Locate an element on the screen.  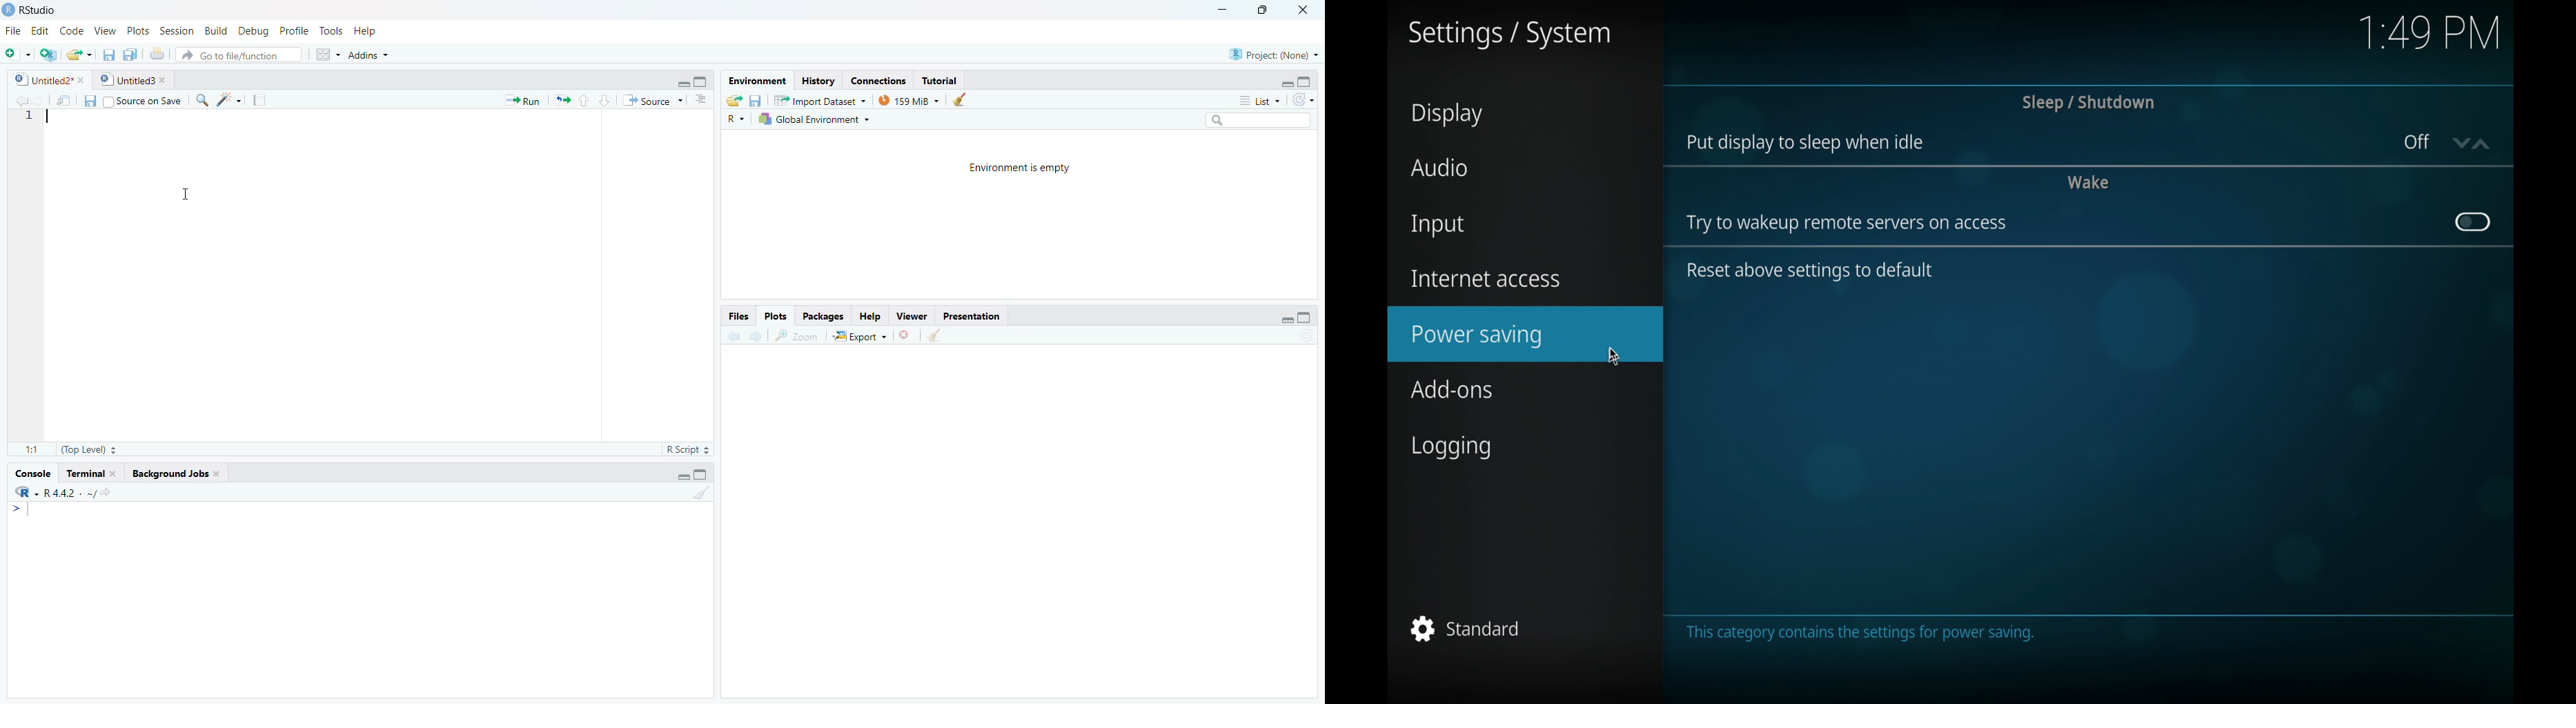
Search is located at coordinates (1257, 119).